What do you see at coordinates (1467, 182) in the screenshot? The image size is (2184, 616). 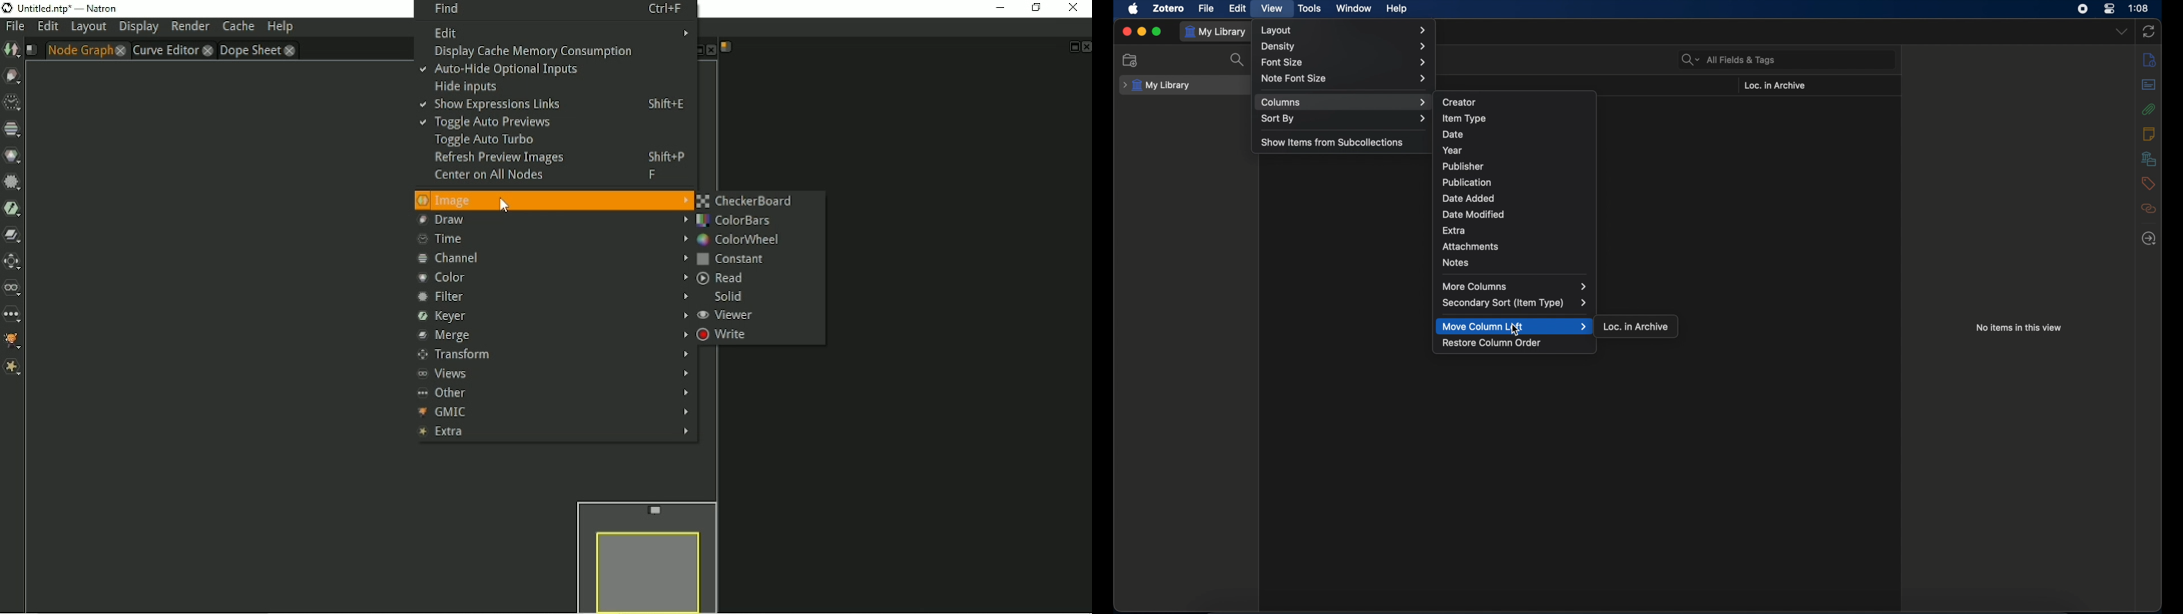 I see `publication` at bounding box center [1467, 182].